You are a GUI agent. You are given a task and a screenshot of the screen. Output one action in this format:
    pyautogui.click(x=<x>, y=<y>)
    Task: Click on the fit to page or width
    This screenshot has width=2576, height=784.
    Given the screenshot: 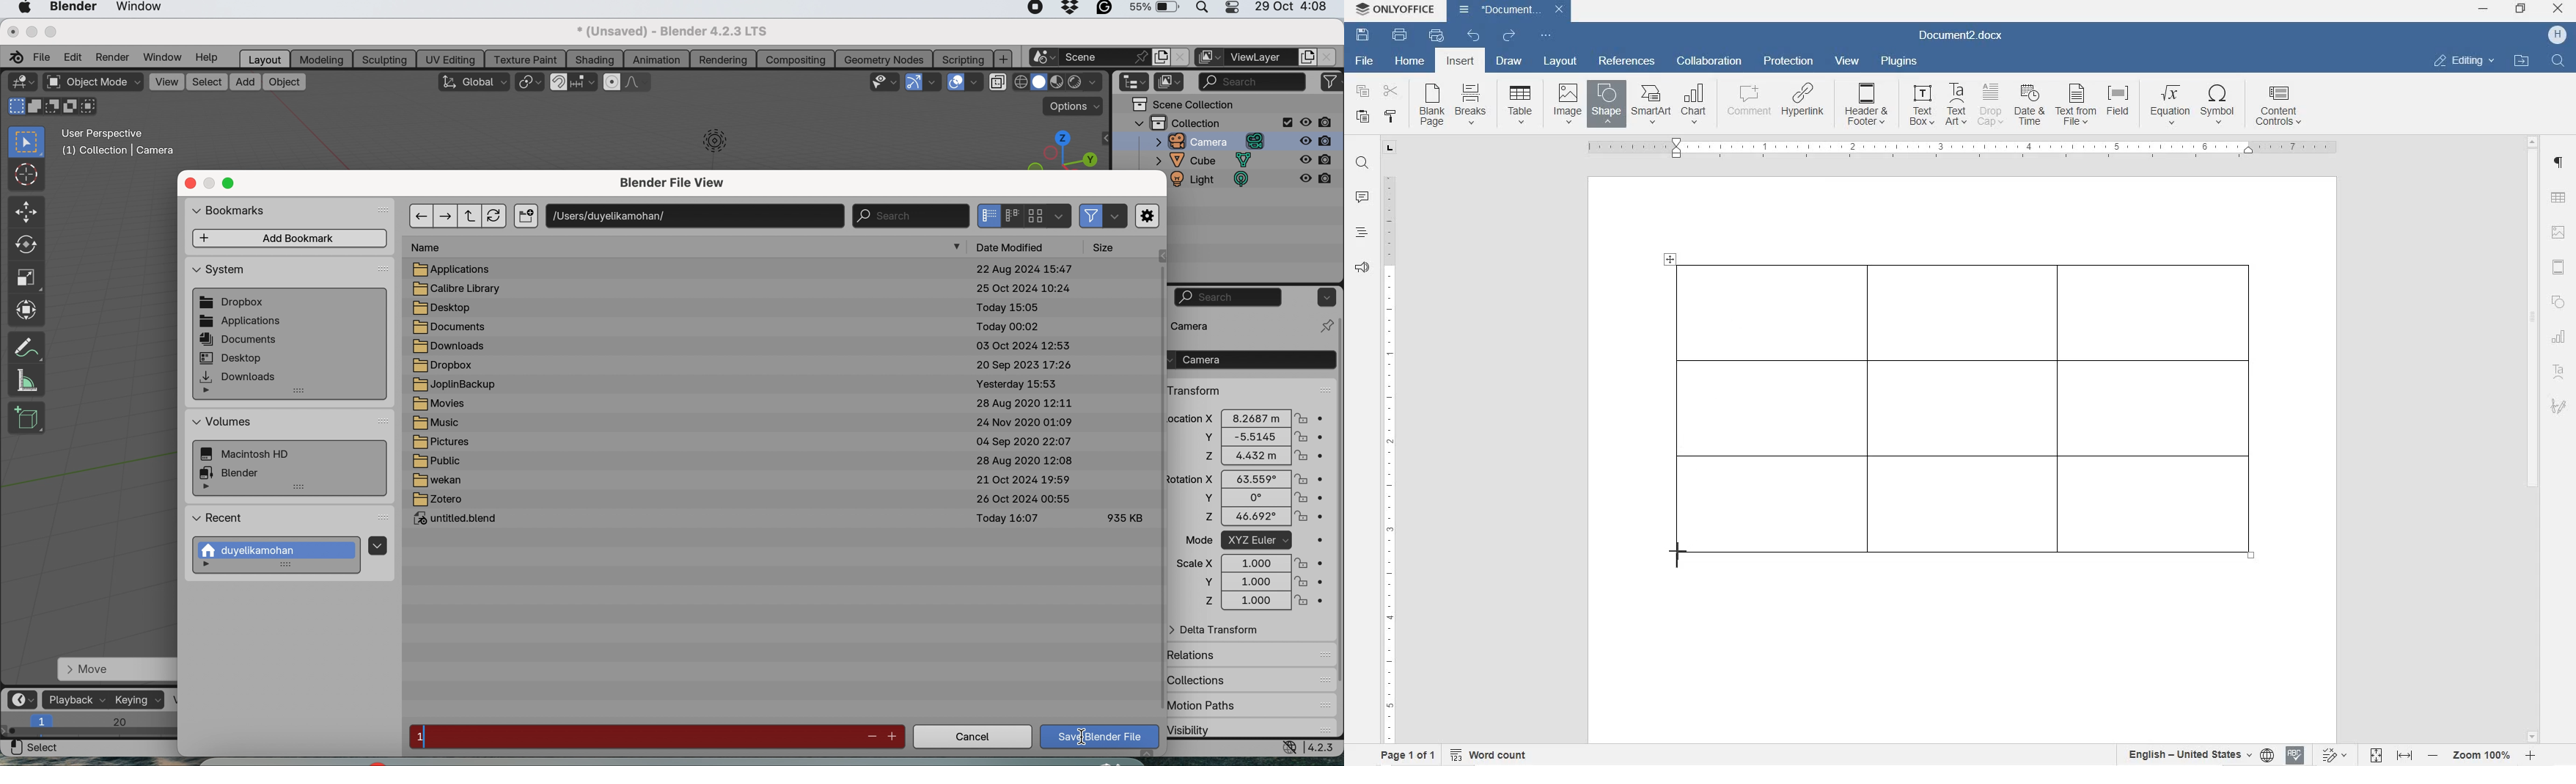 What is the action you would take?
    pyautogui.click(x=2391, y=754)
    